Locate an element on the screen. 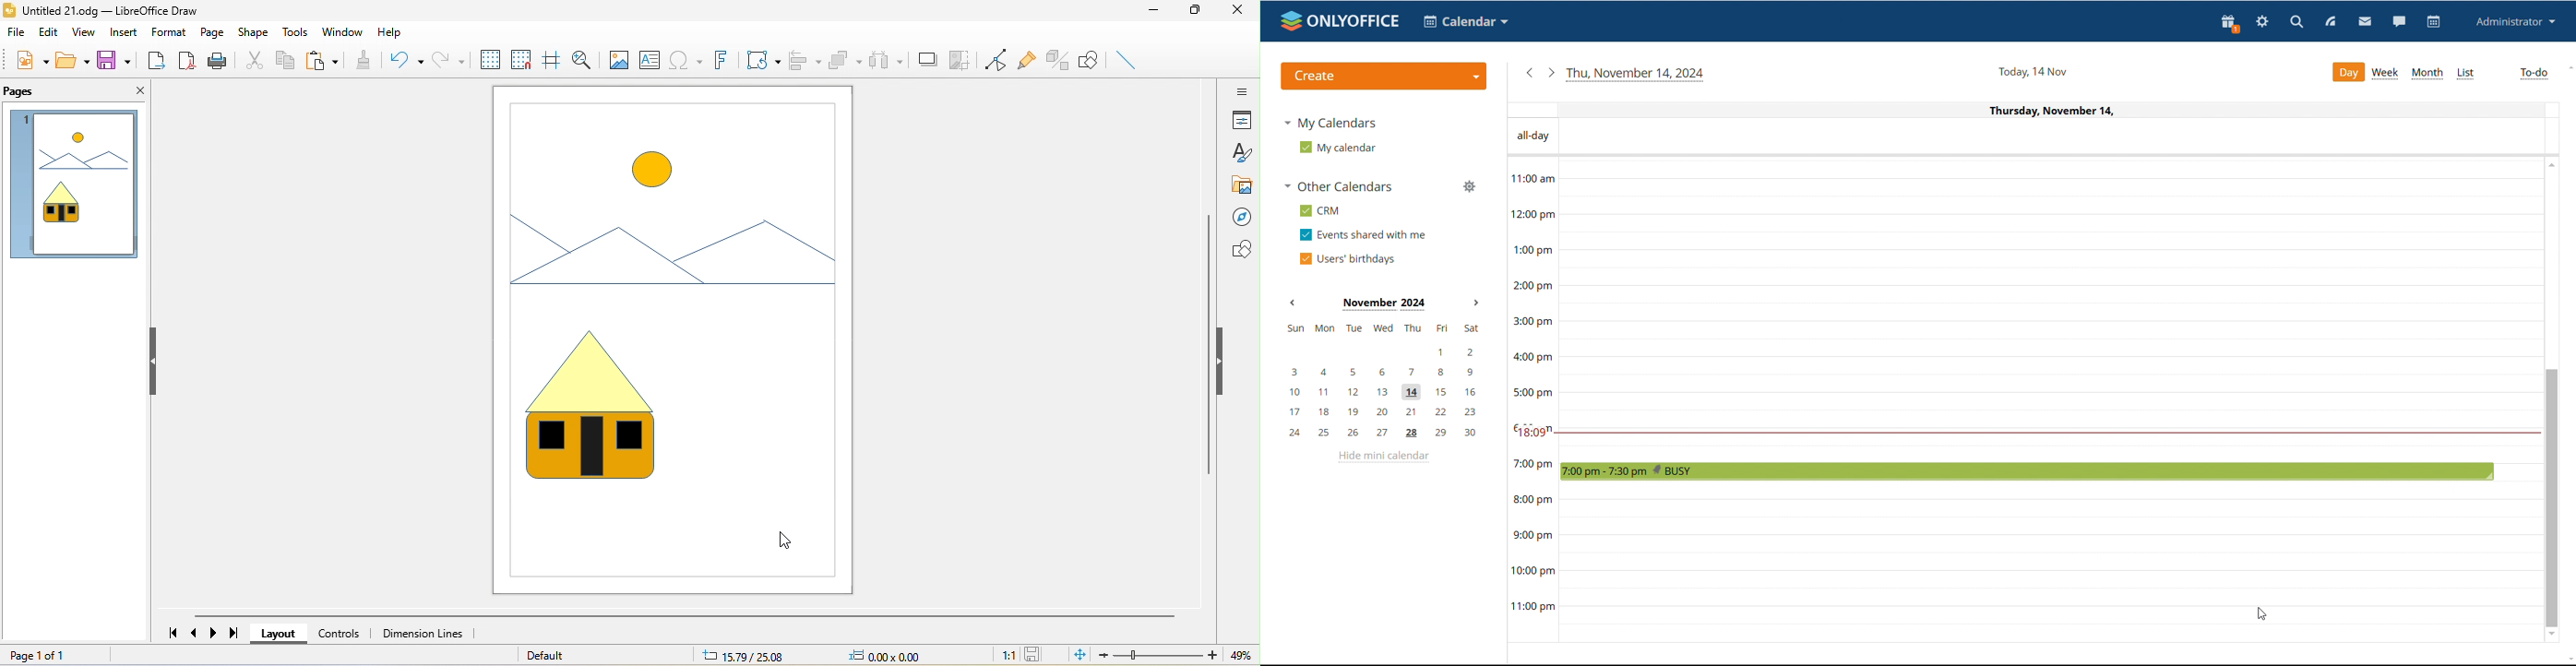 The image size is (2576, 672). shapes is located at coordinates (1238, 250).